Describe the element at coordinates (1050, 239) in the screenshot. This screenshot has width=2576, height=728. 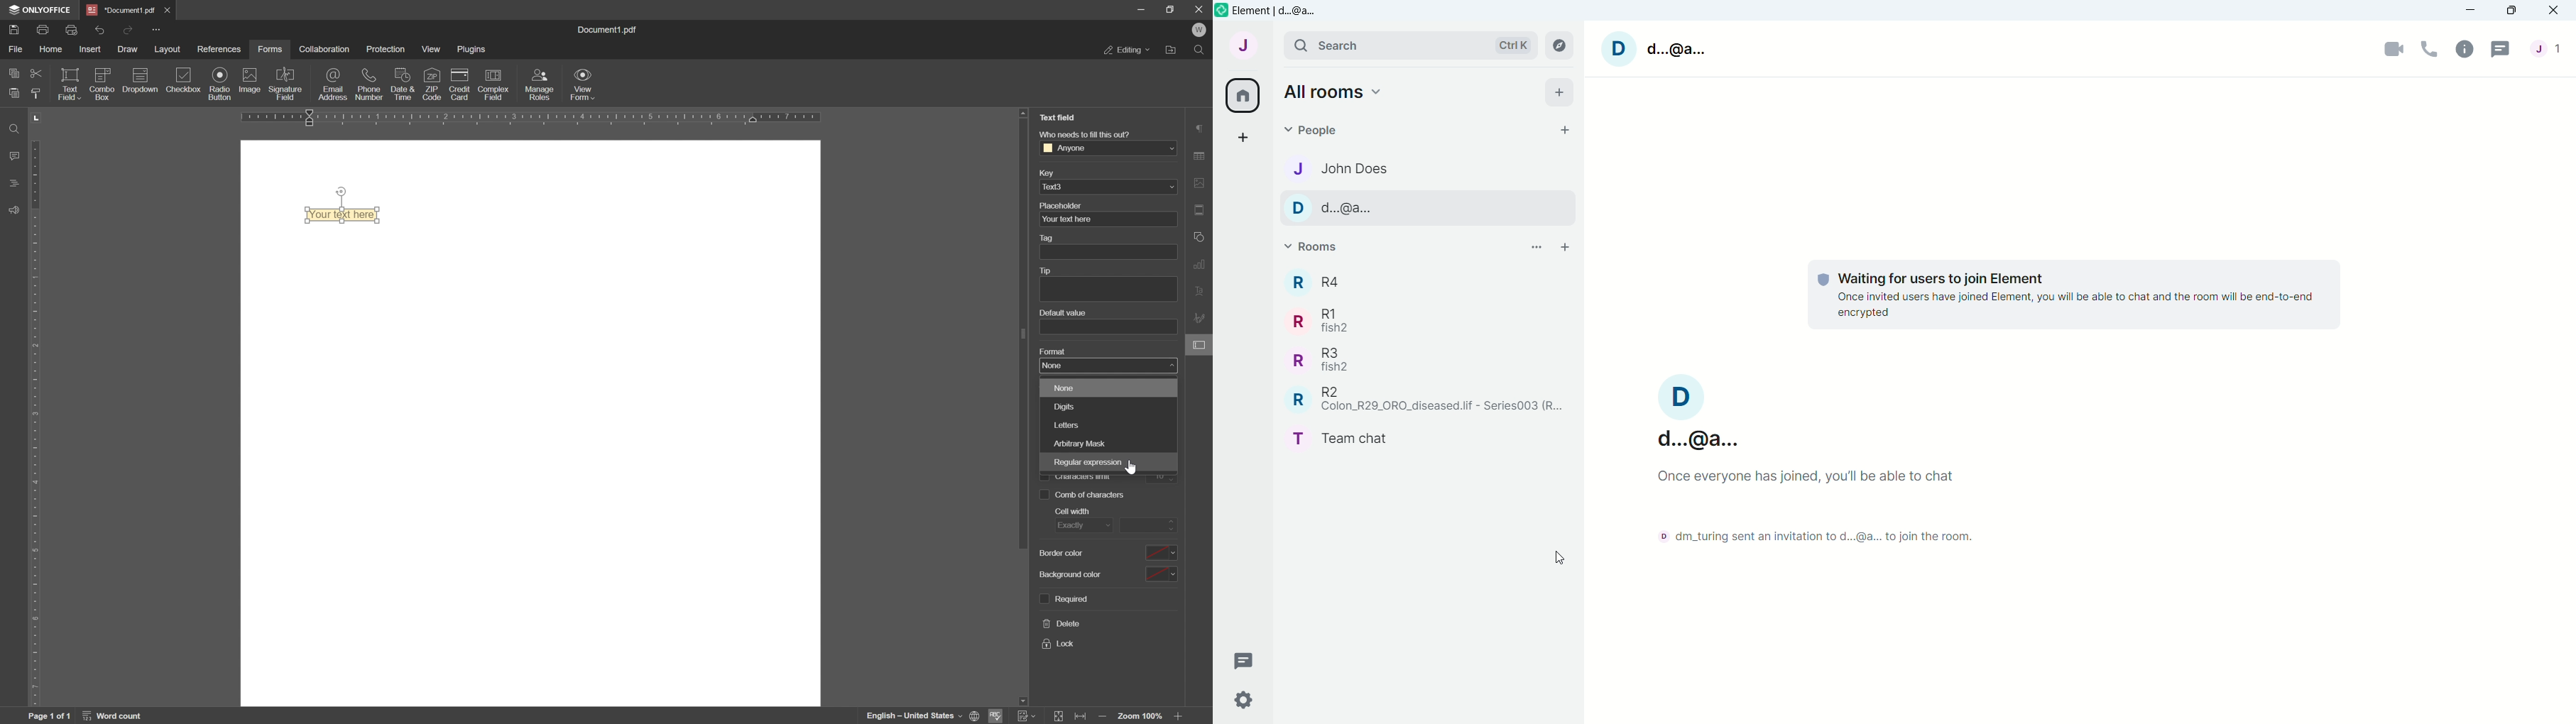
I see `tag` at that location.